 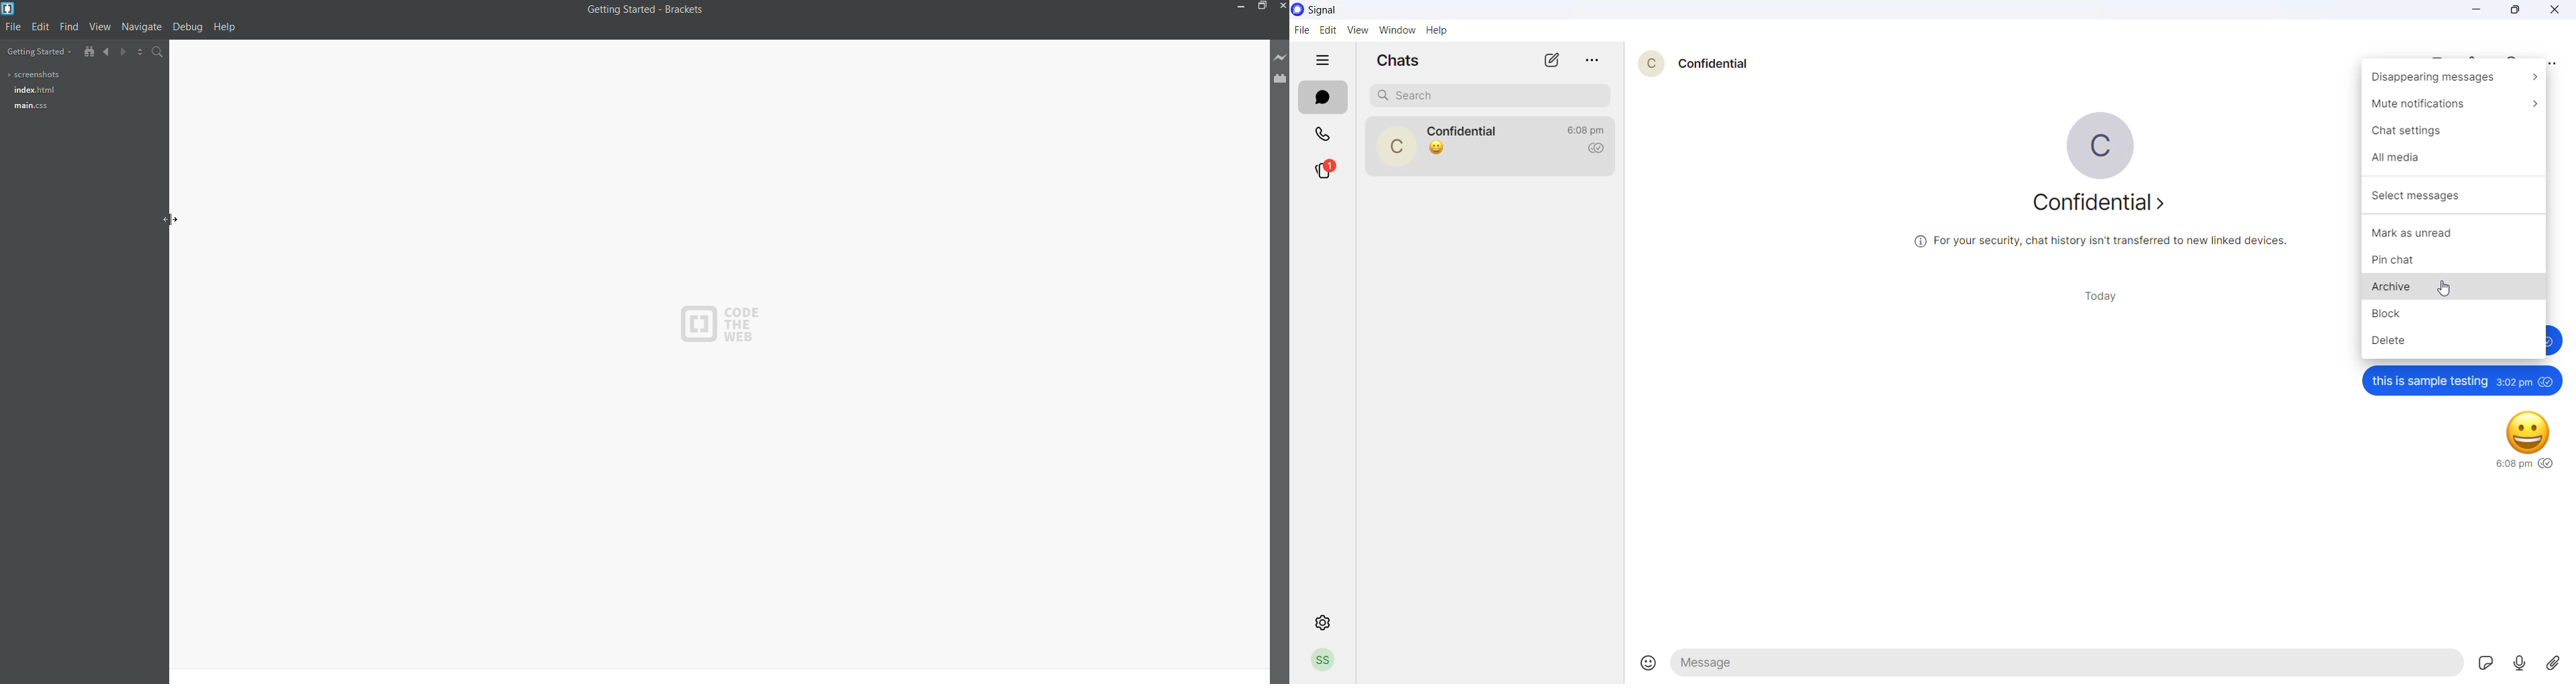 What do you see at coordinates (644, 13) in the screenshot?
I see `title` at bounding box center [644, 13].